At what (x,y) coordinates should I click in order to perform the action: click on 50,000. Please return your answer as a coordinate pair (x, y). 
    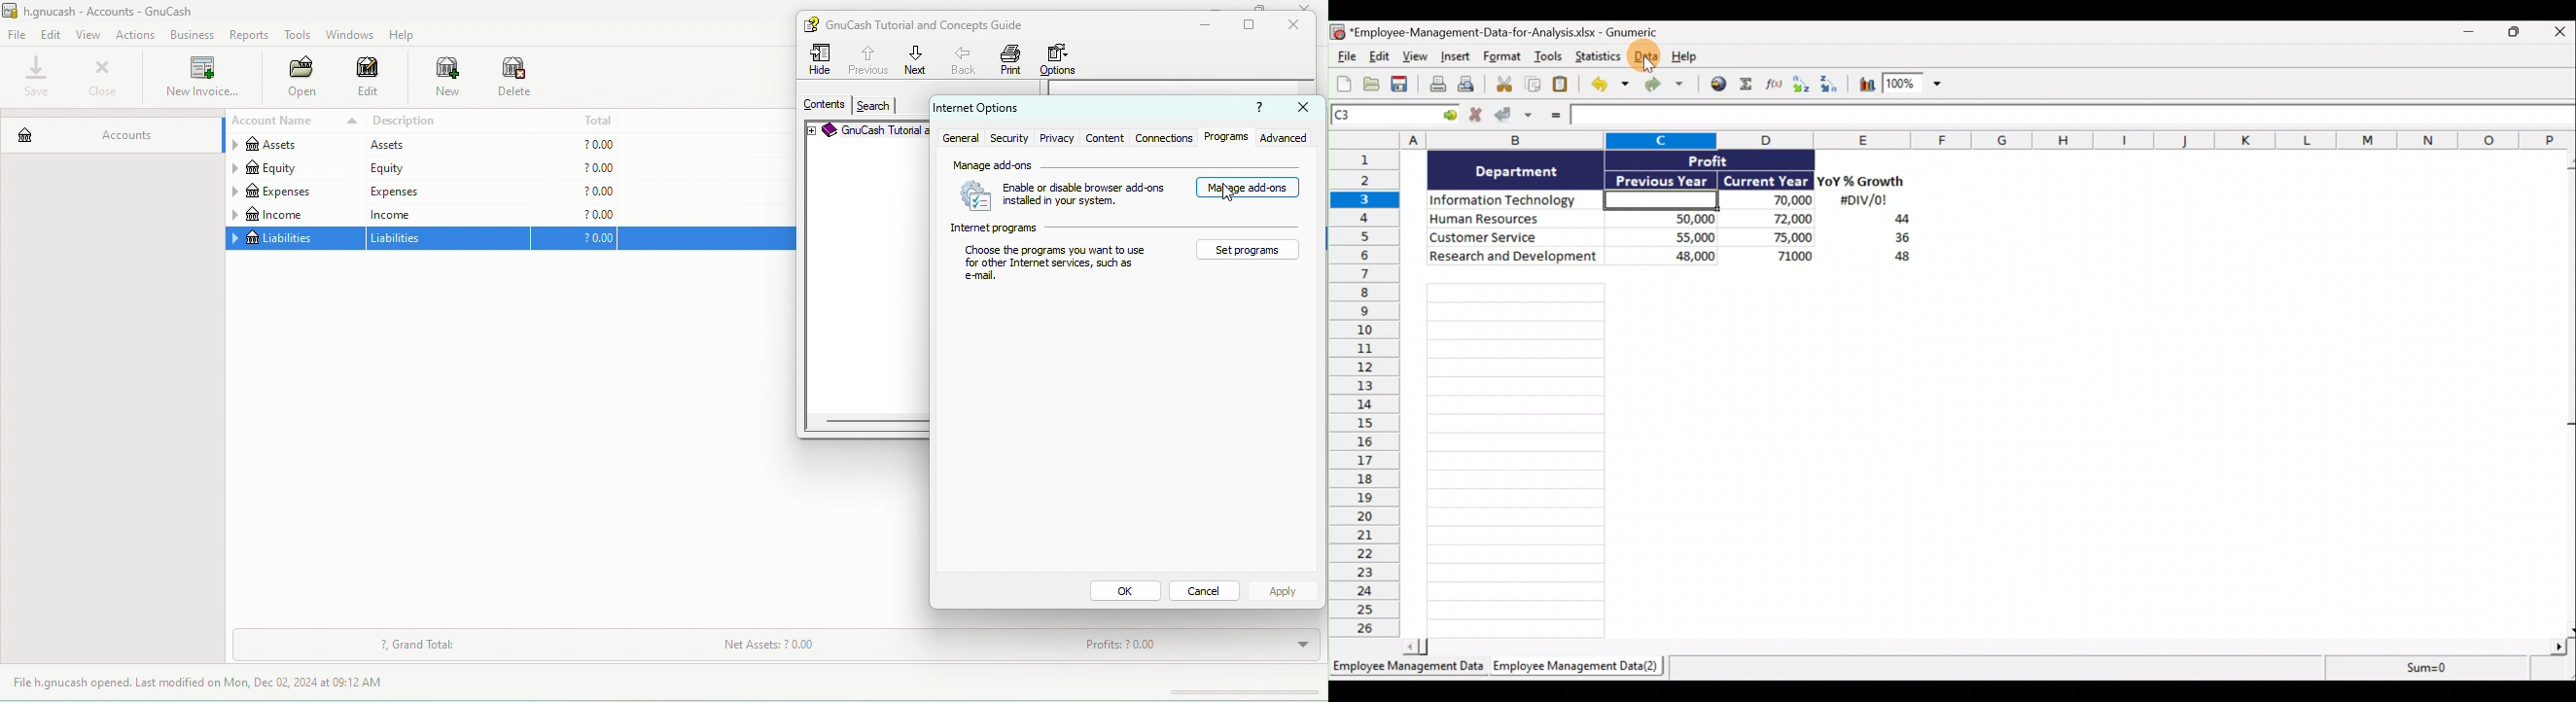
    Looking at the image, I should click on (1668, 218).